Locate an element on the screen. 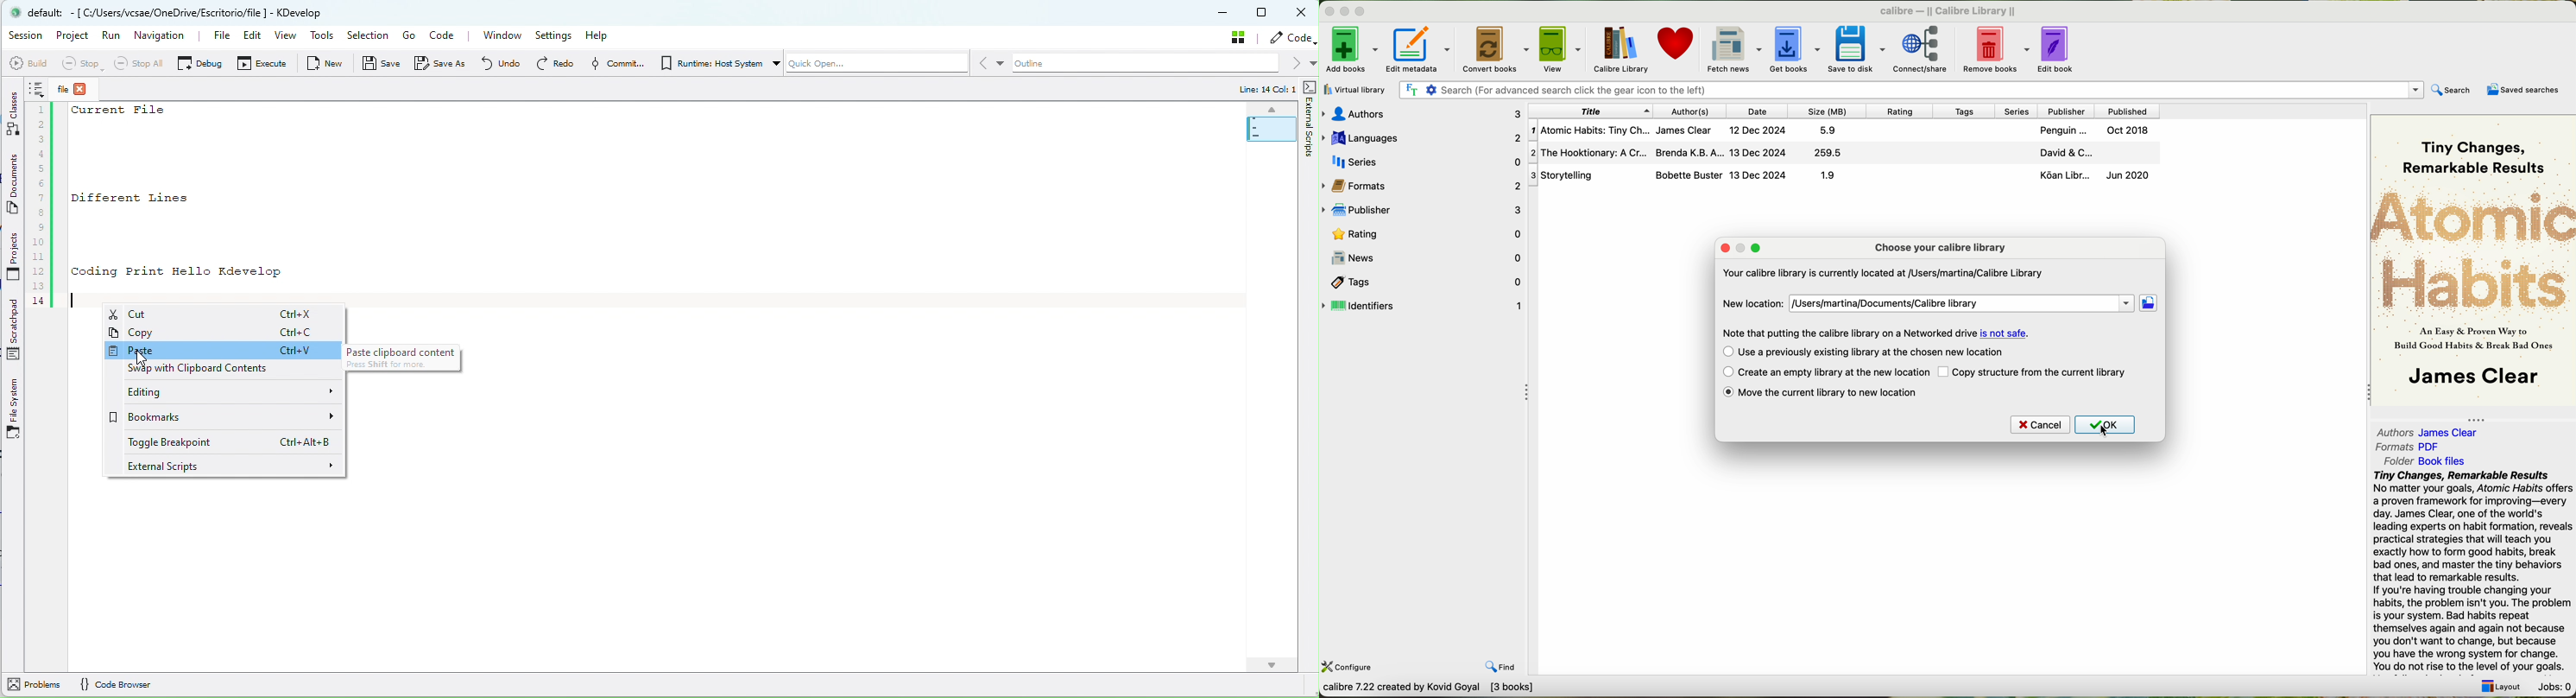 The image size is (2576, 700). Atomic Habits is located at coordinates (2474, 250).